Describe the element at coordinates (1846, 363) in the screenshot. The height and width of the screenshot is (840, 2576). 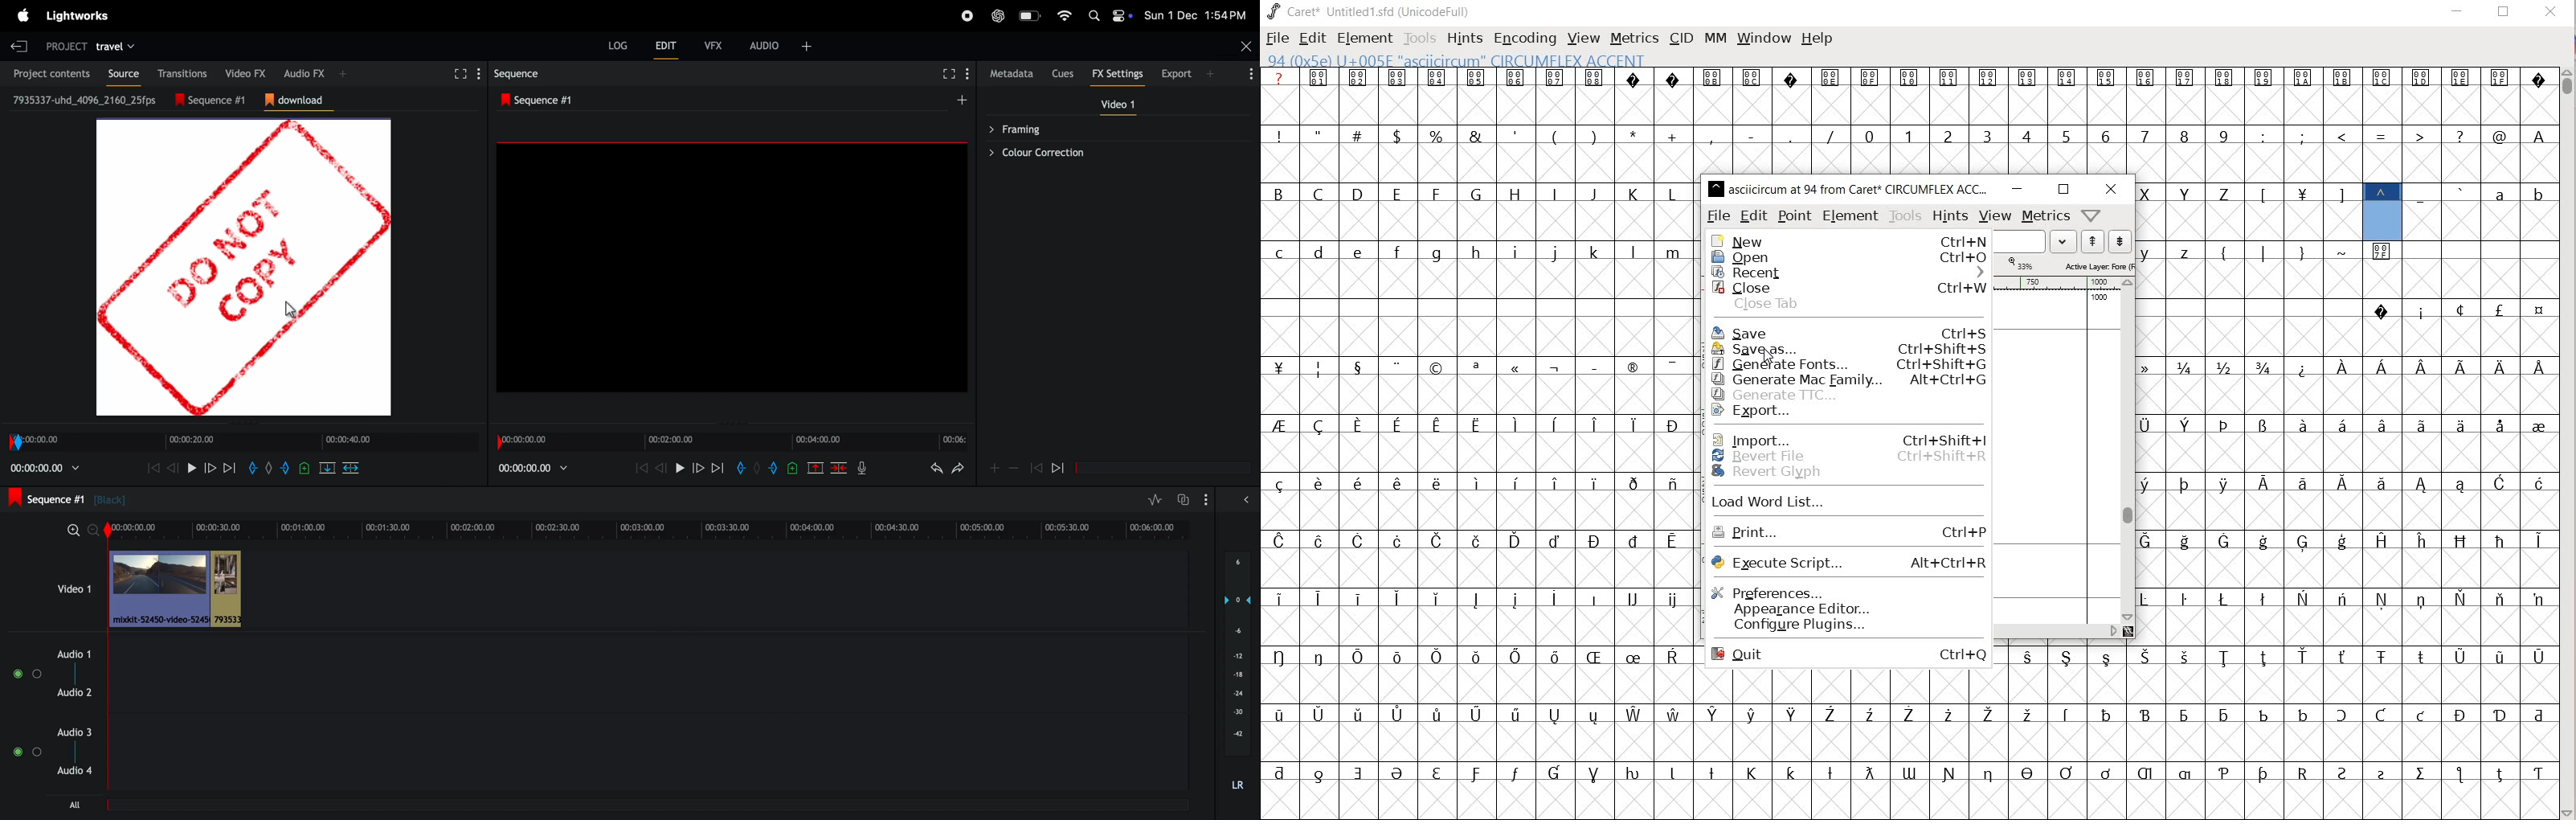
I see `Generate fonts` at that location.